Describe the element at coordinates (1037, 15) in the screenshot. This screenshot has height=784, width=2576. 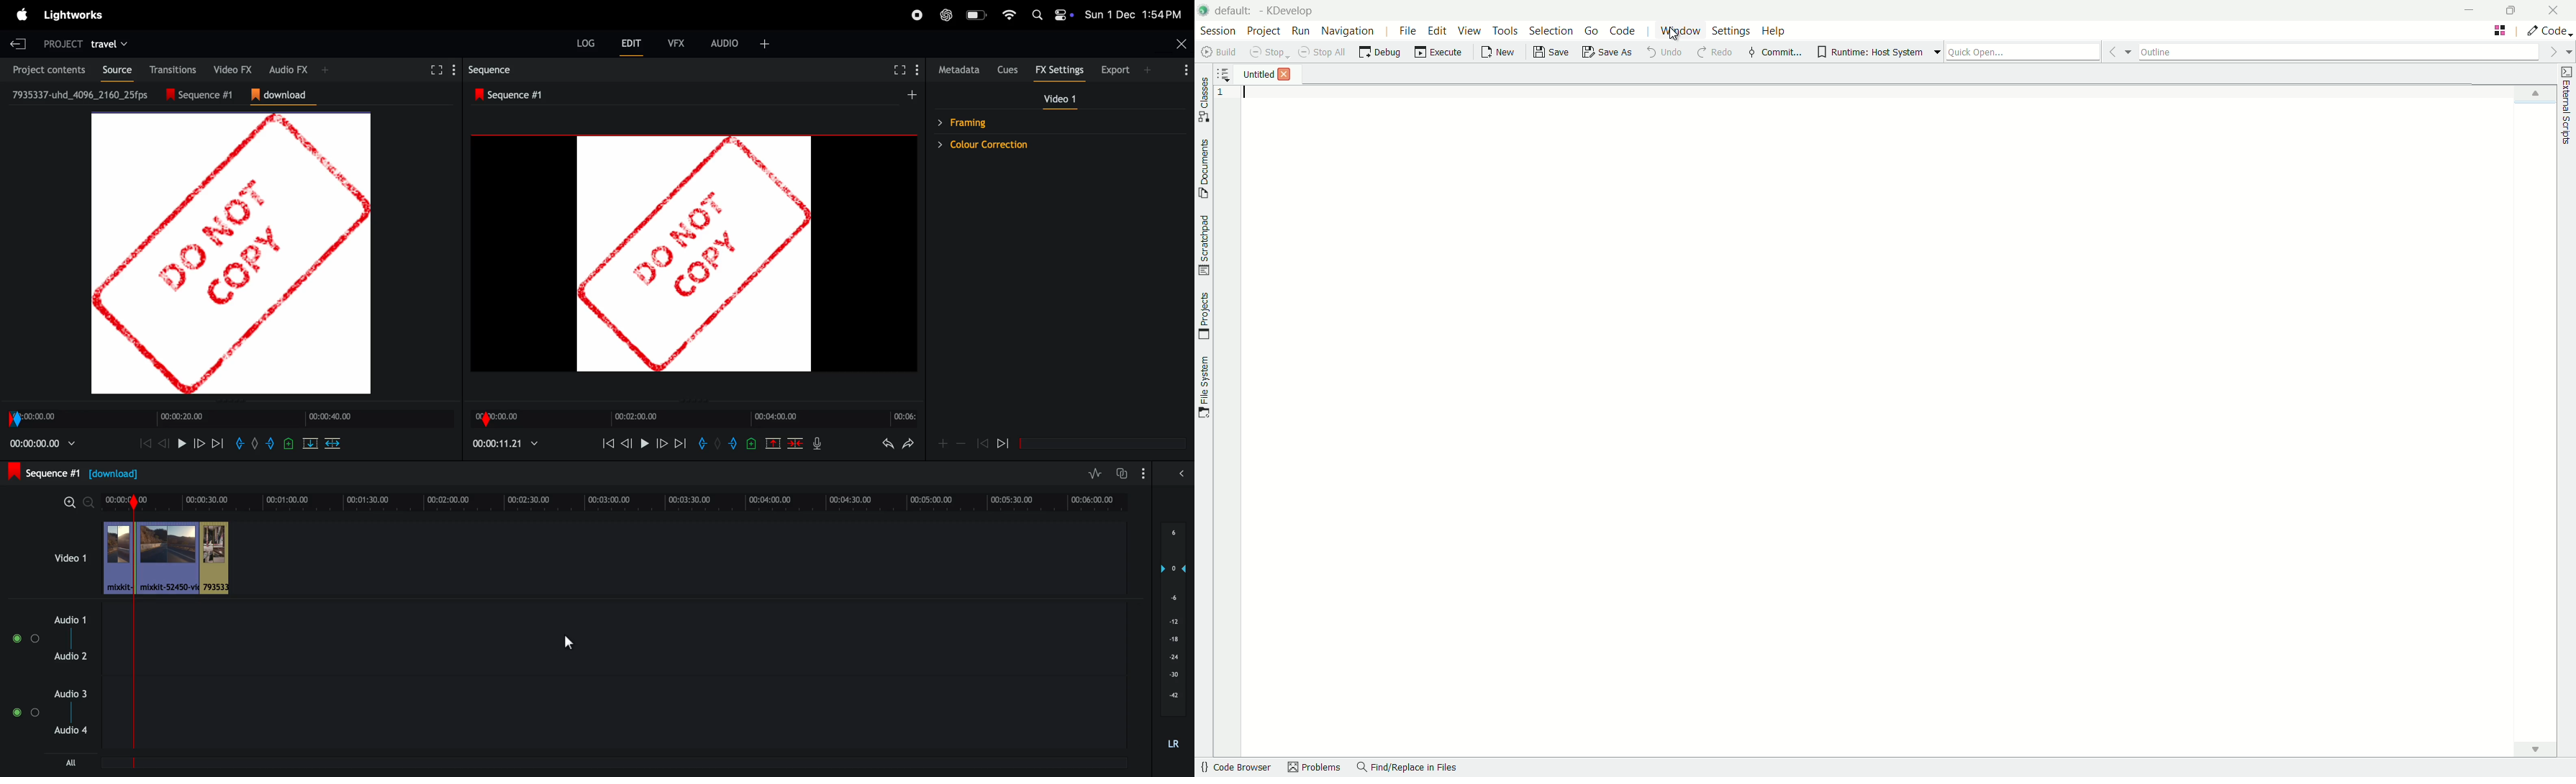
I see `Search` at that location.